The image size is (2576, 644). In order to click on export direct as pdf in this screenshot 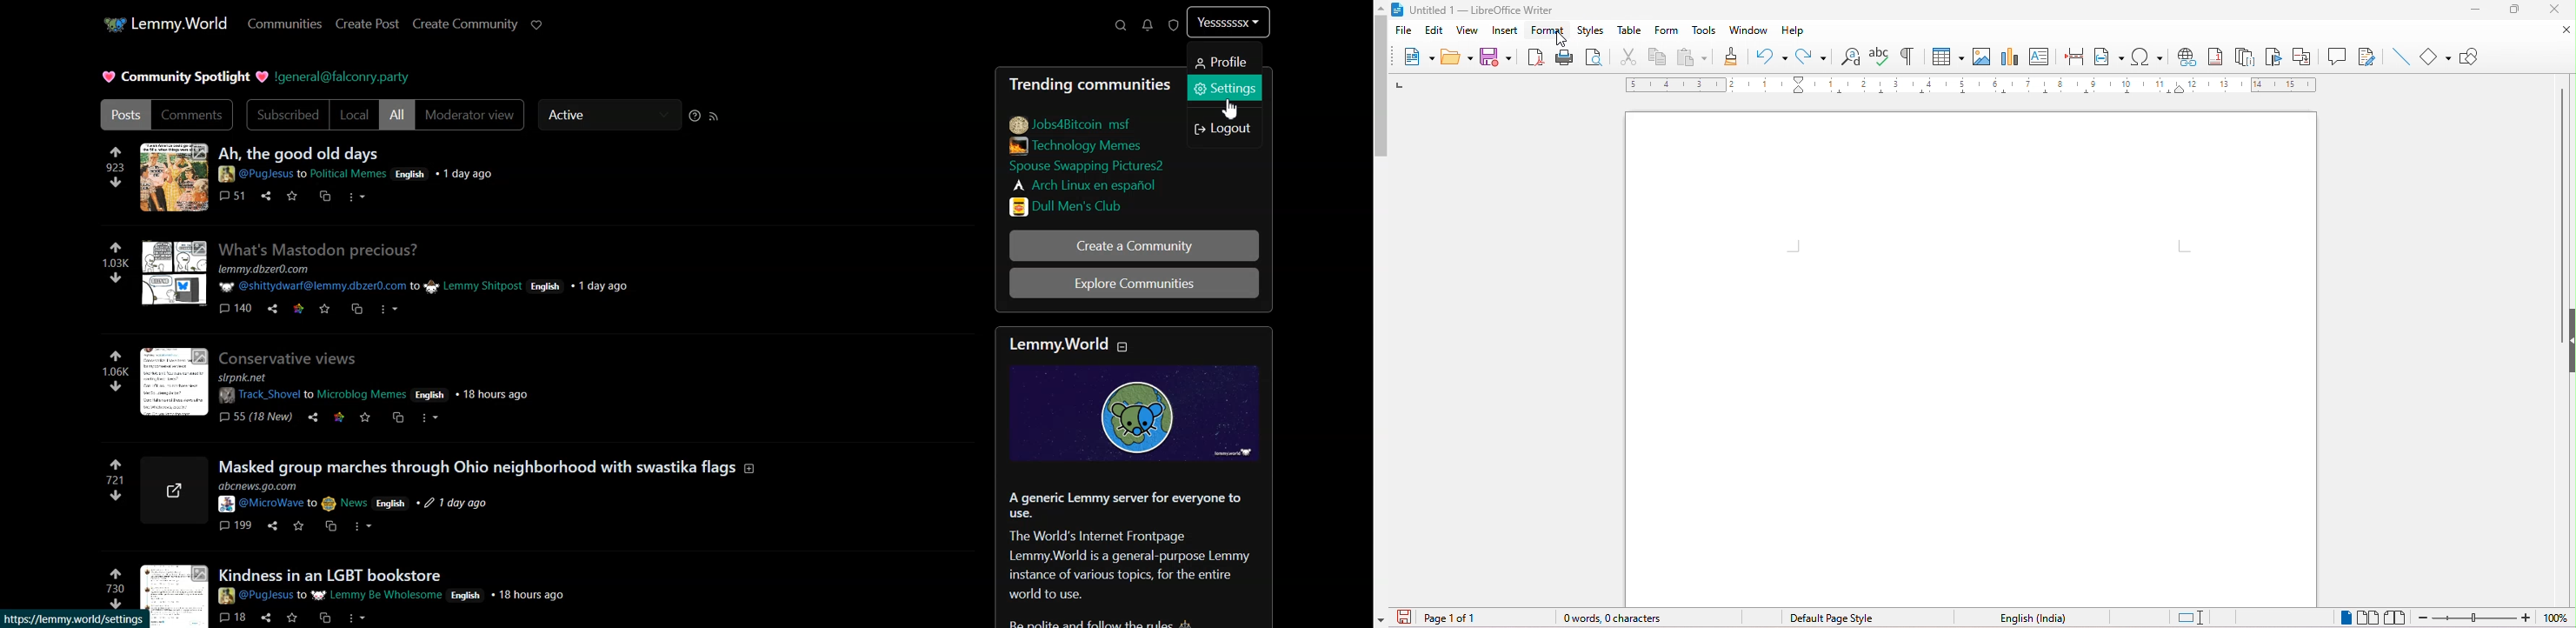, I will do `click(1534, 57)`.